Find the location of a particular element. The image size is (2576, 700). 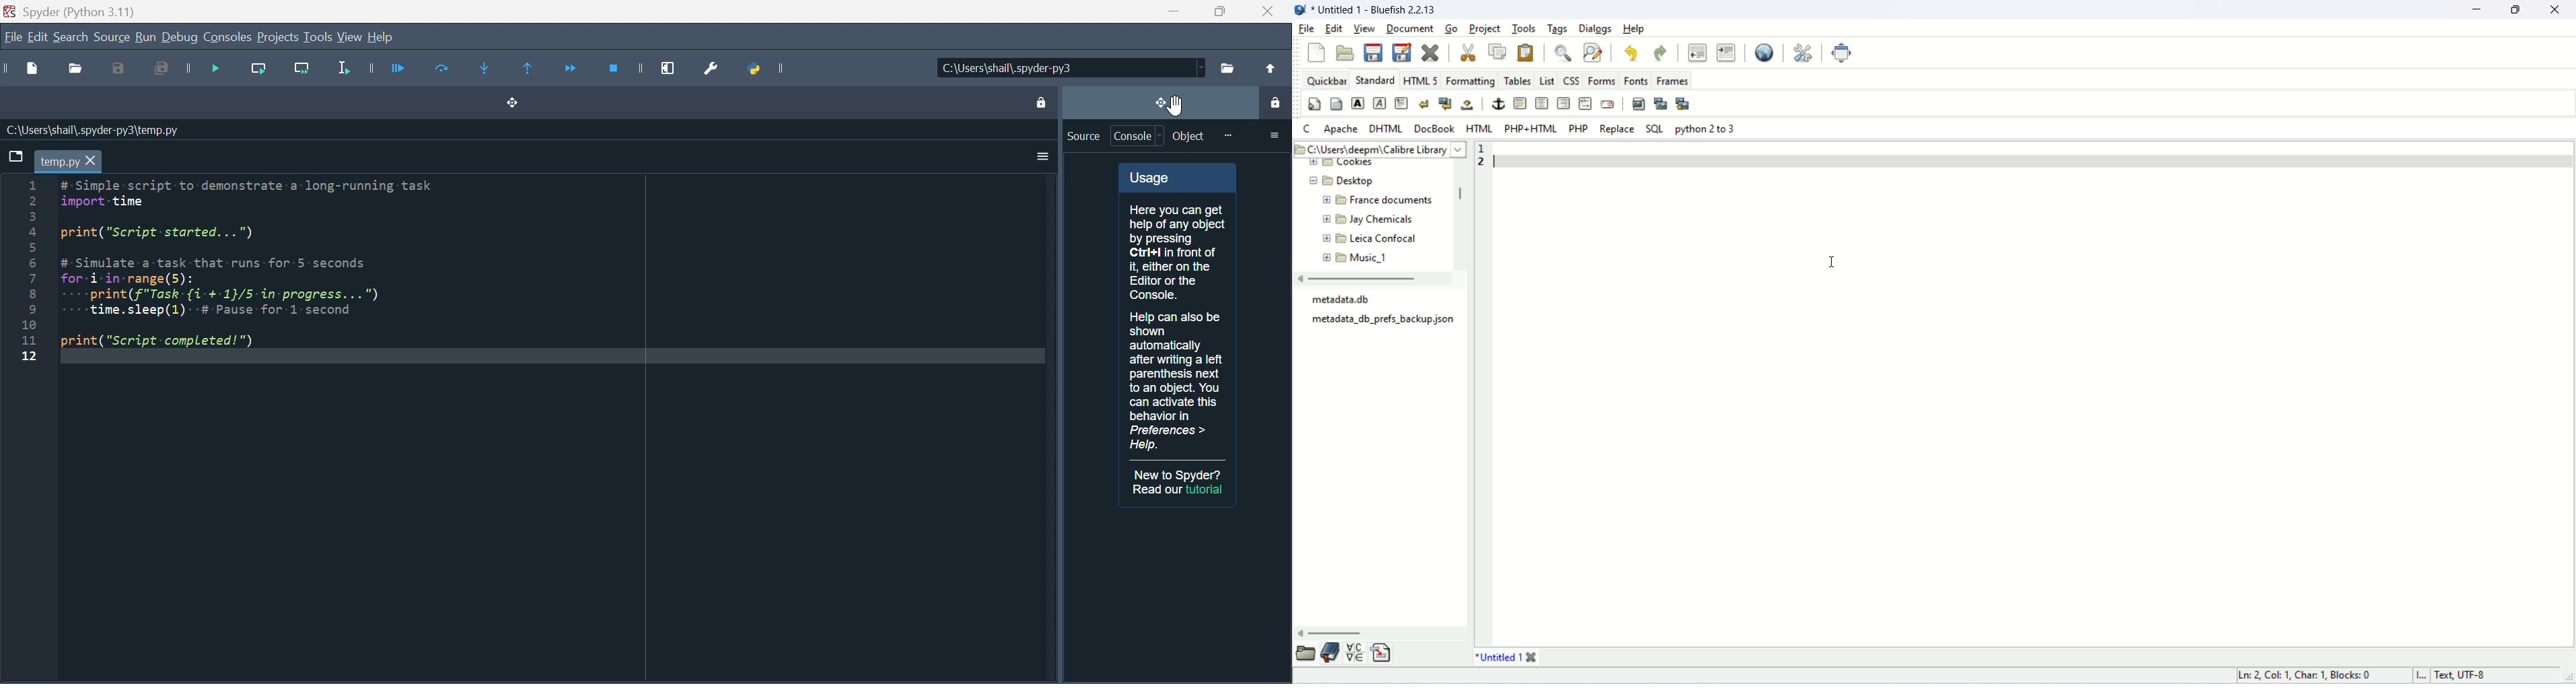

Save as is located at coordinates (120, 71).